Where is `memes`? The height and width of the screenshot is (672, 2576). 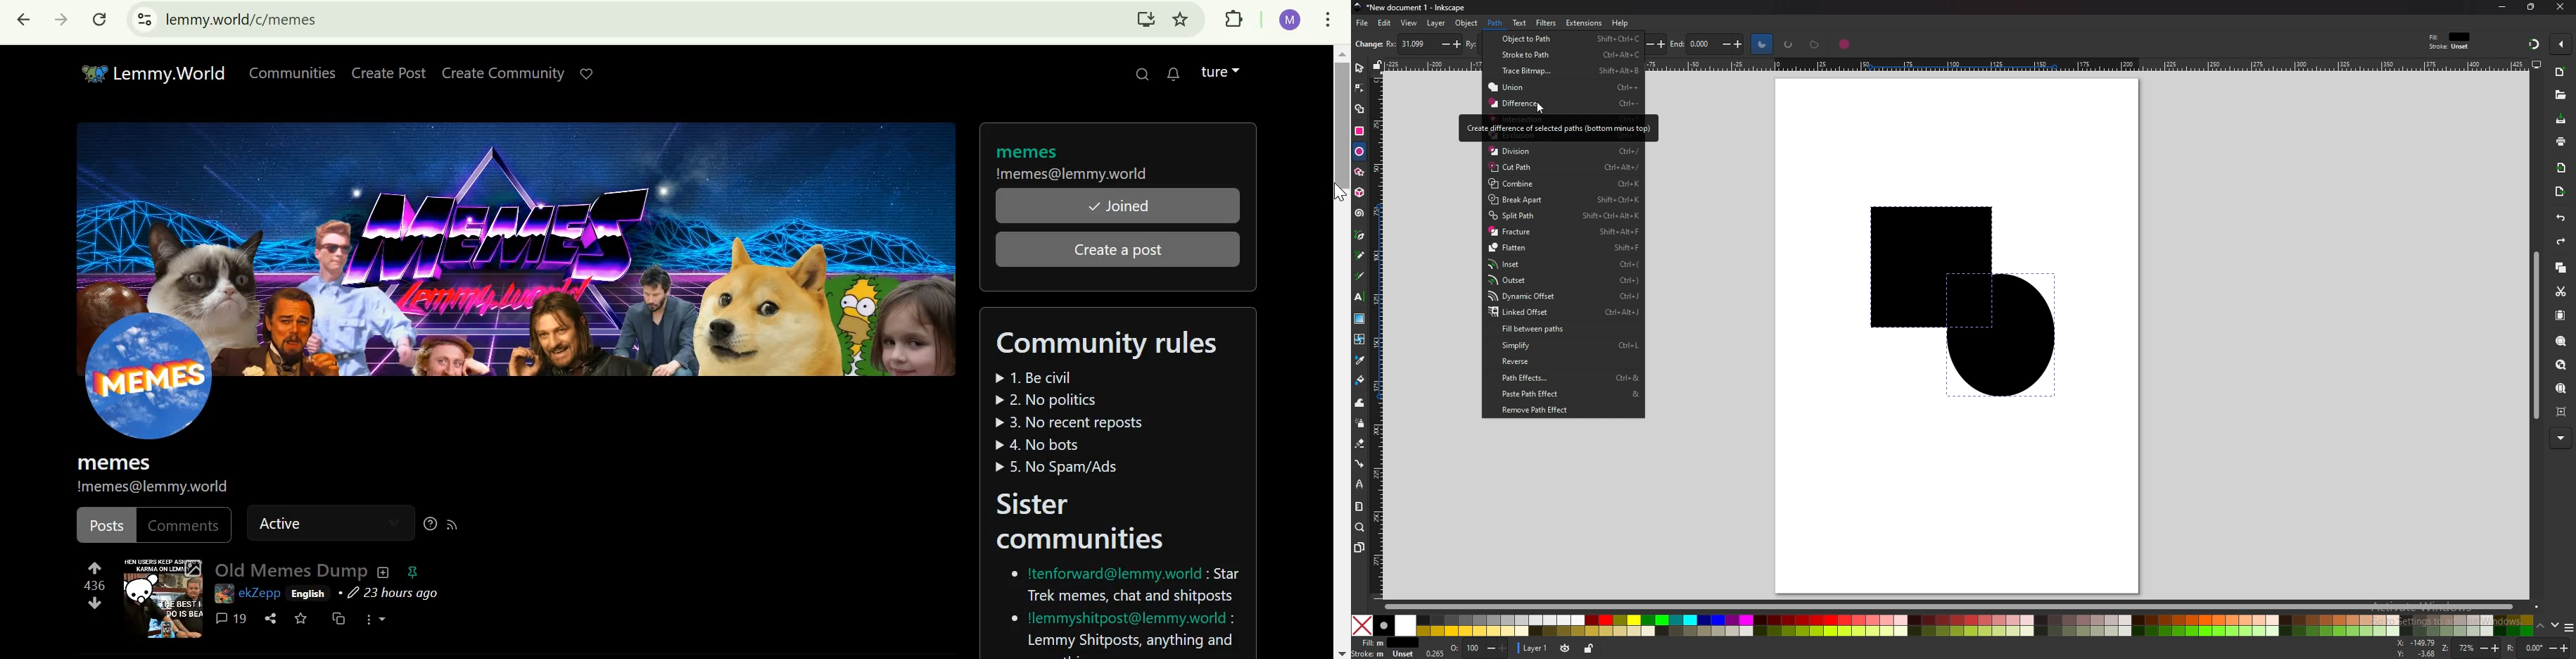
memes is located at coordinates (113, 463).